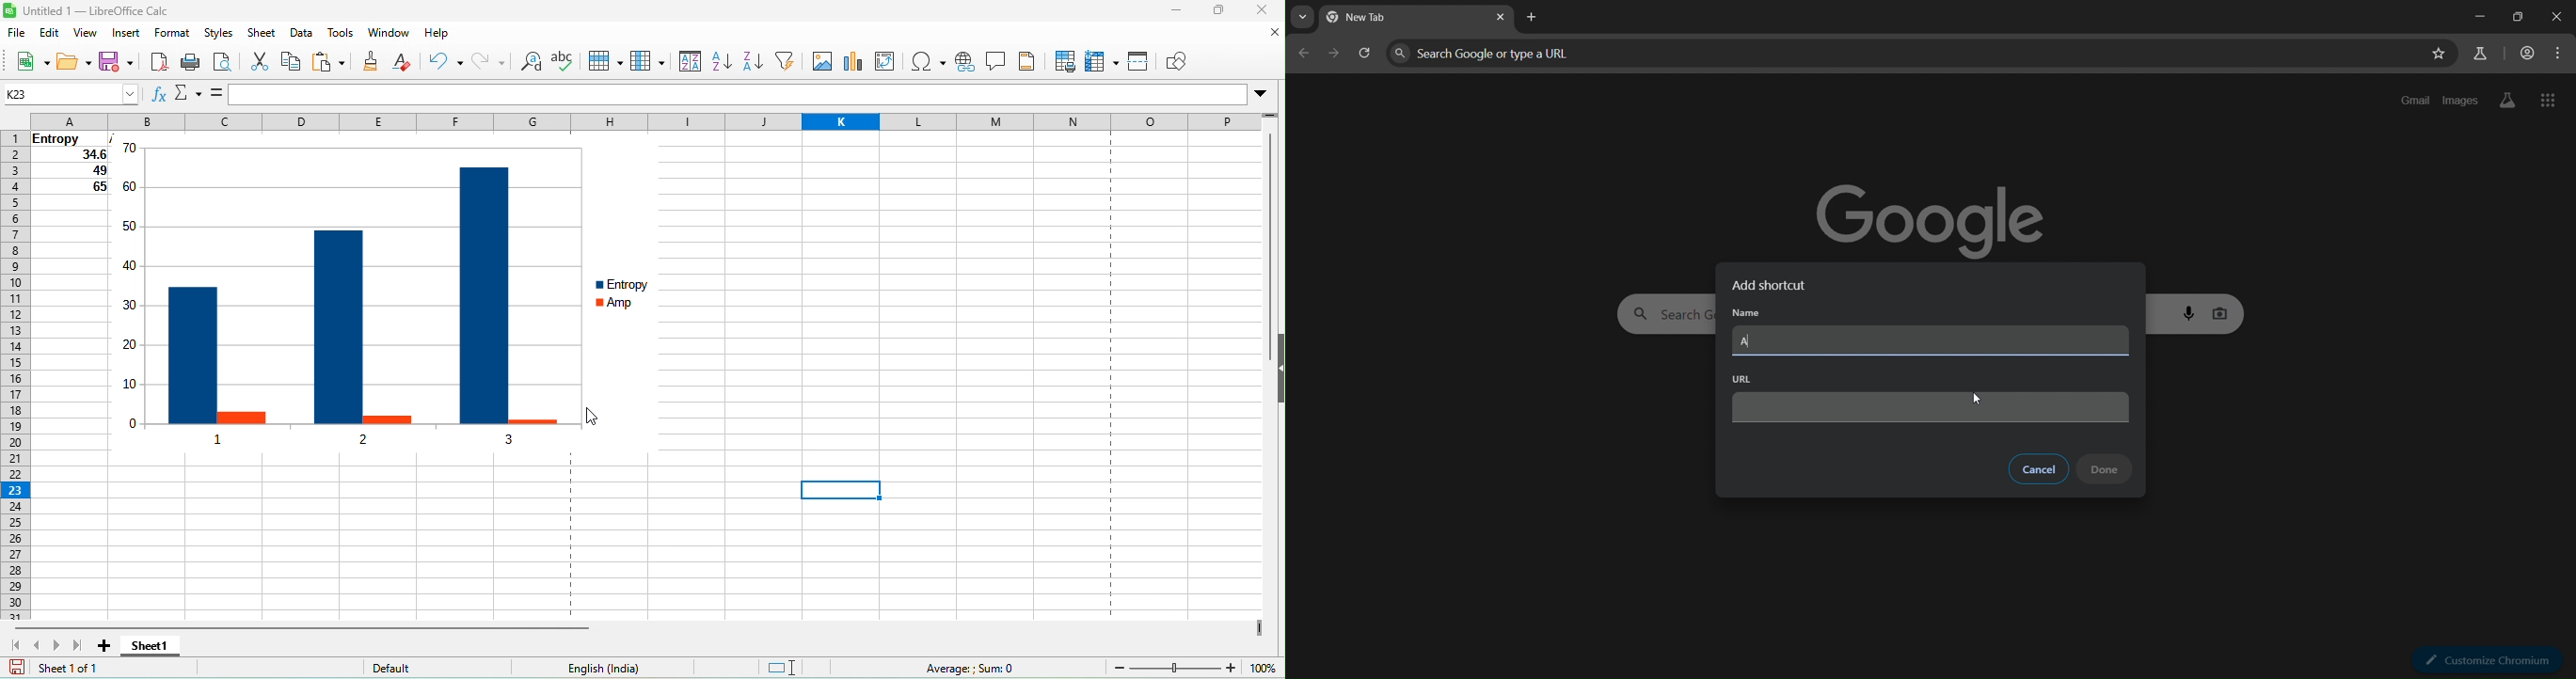  What do you see at coordinates (33, 61) in the screenshot?
I see `new` at bounding box center [33, 61].